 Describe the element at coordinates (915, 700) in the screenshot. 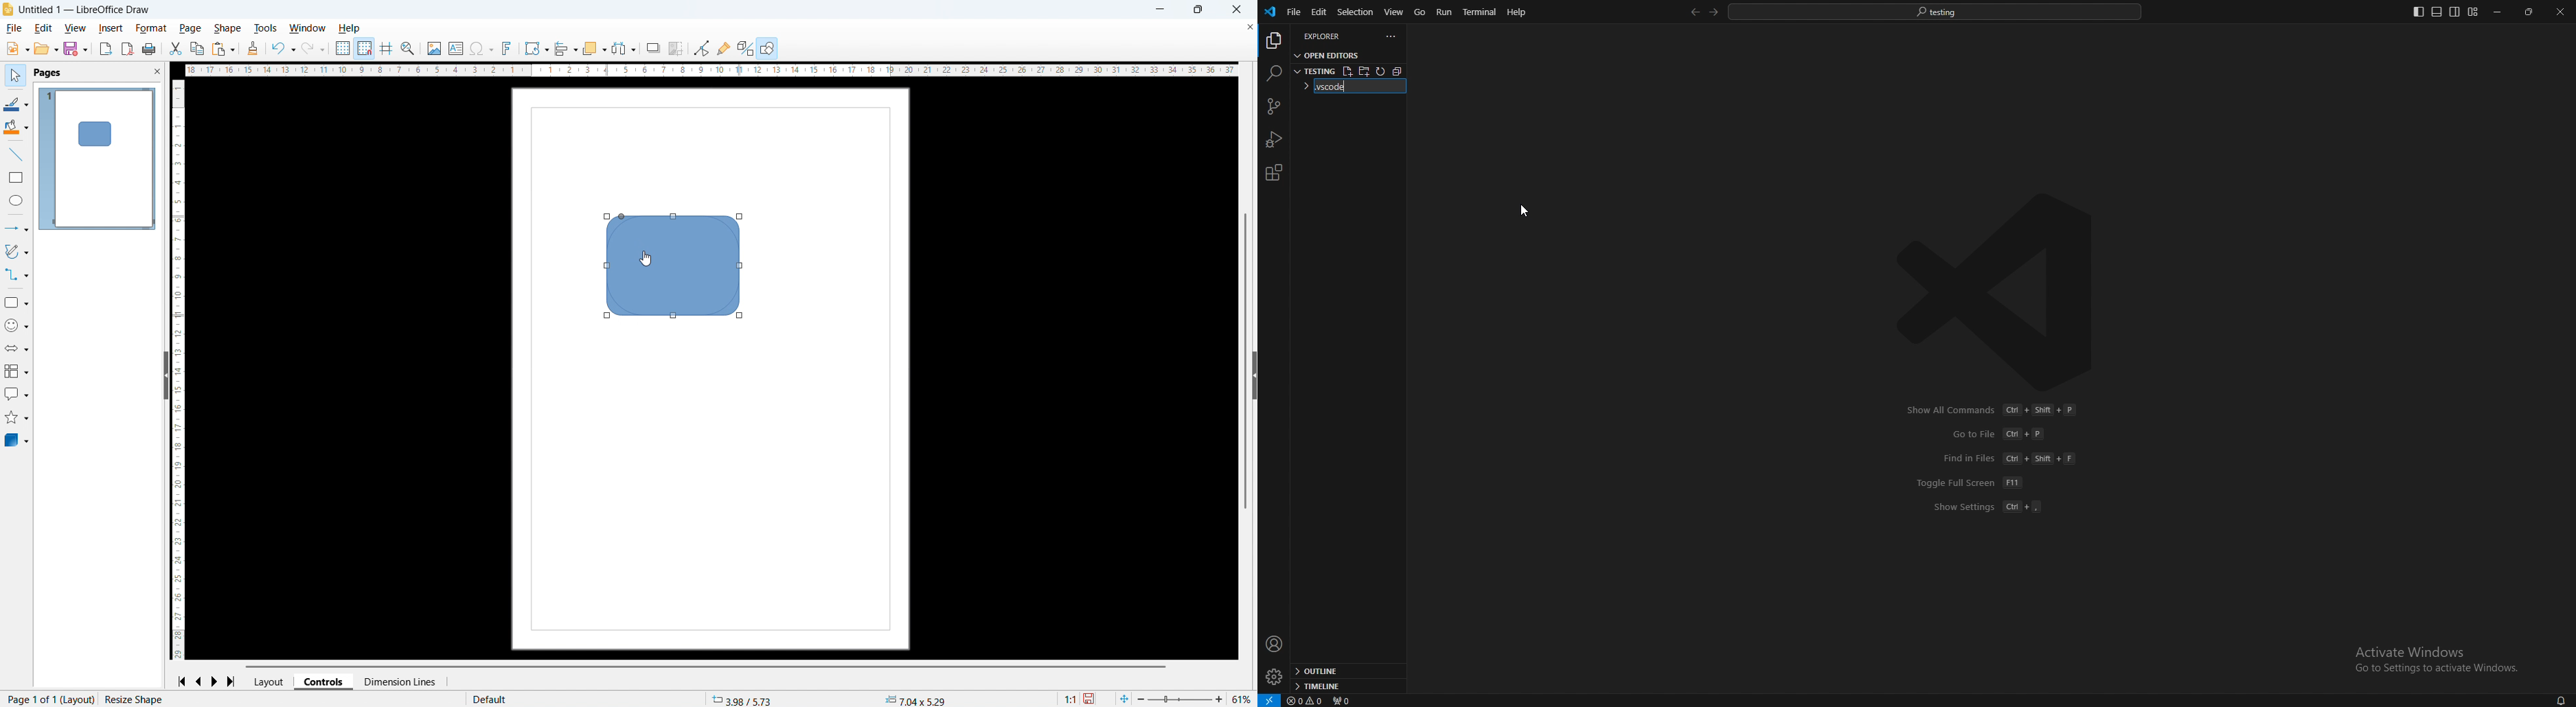

I see `7.04x5.29` at that location.